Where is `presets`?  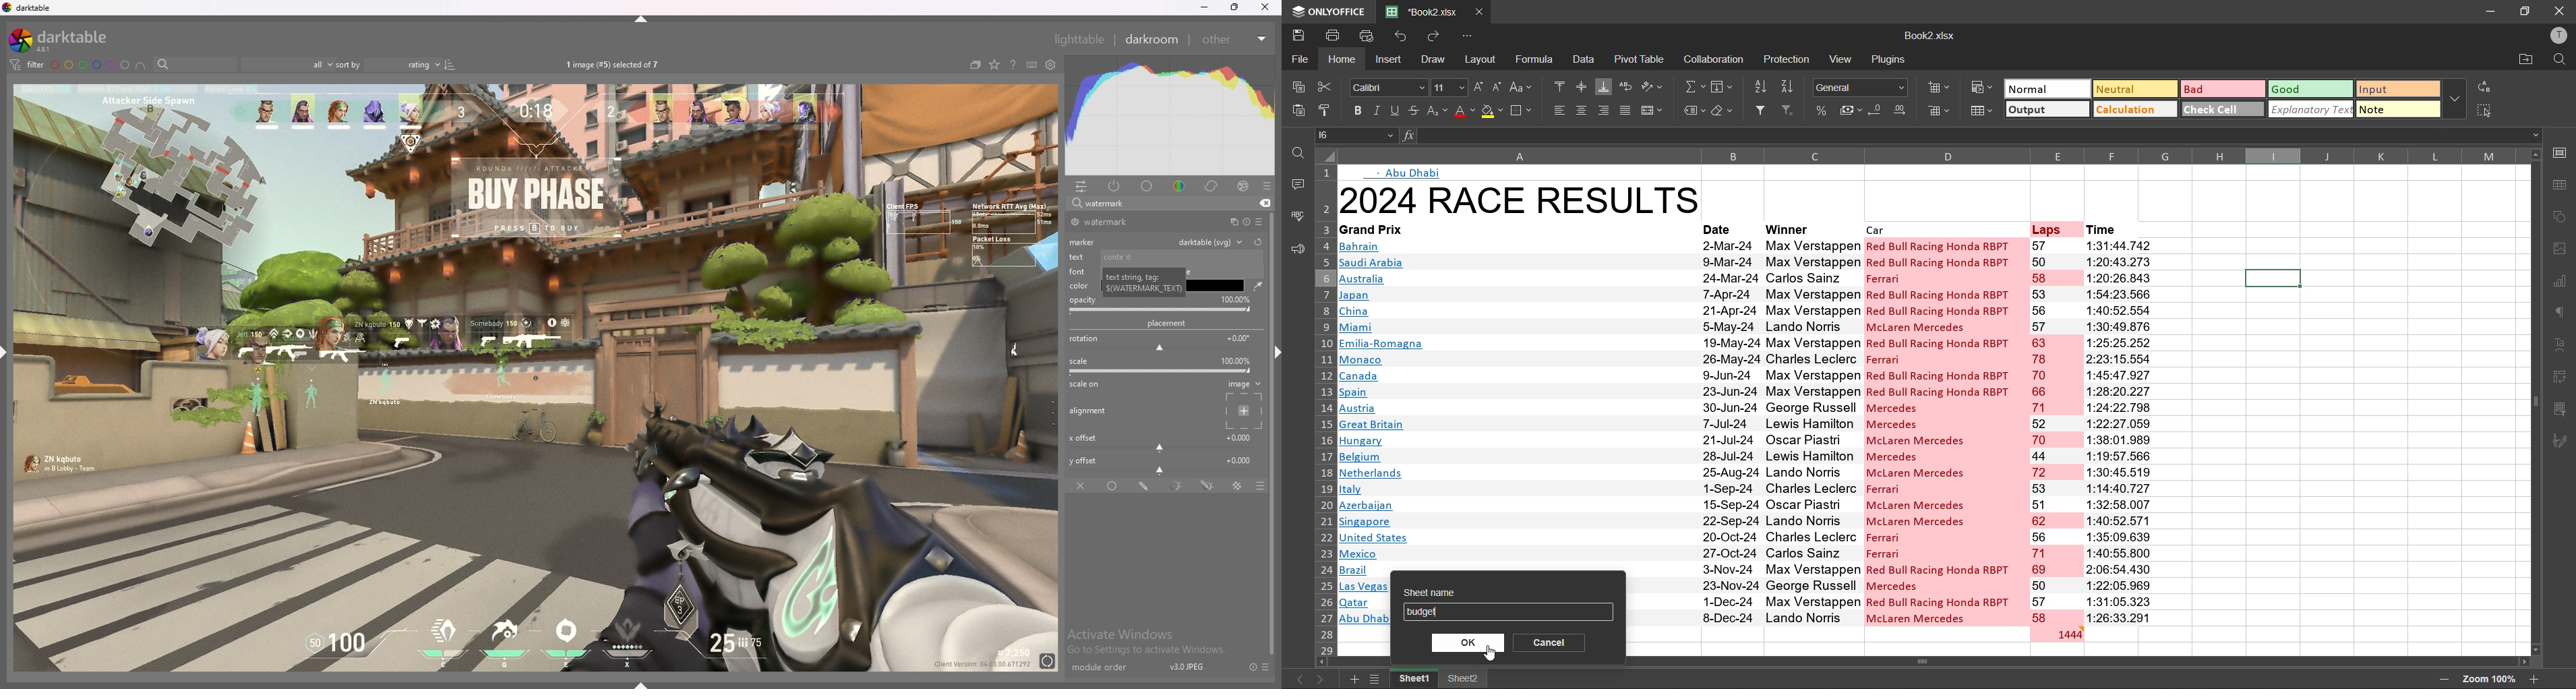 presets is located at coordinates (1267, 186).